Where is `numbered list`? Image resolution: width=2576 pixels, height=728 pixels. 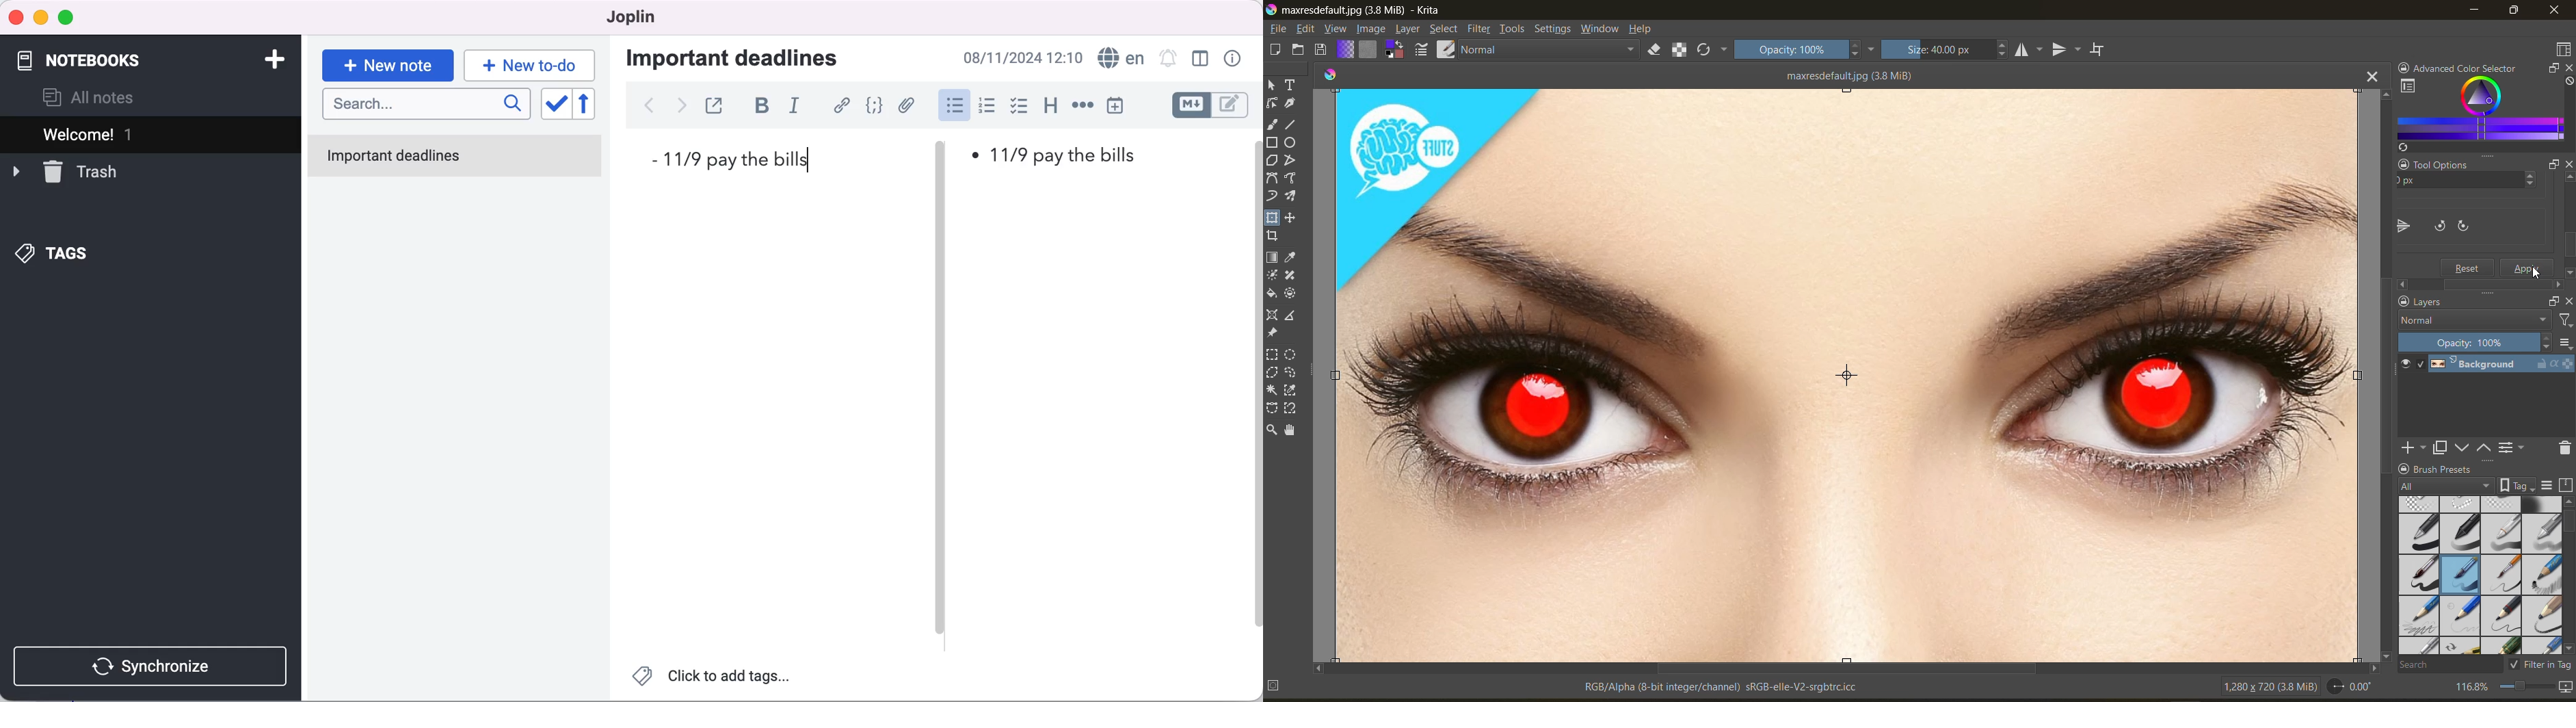
numbered list is located at coordinates (986, 106).